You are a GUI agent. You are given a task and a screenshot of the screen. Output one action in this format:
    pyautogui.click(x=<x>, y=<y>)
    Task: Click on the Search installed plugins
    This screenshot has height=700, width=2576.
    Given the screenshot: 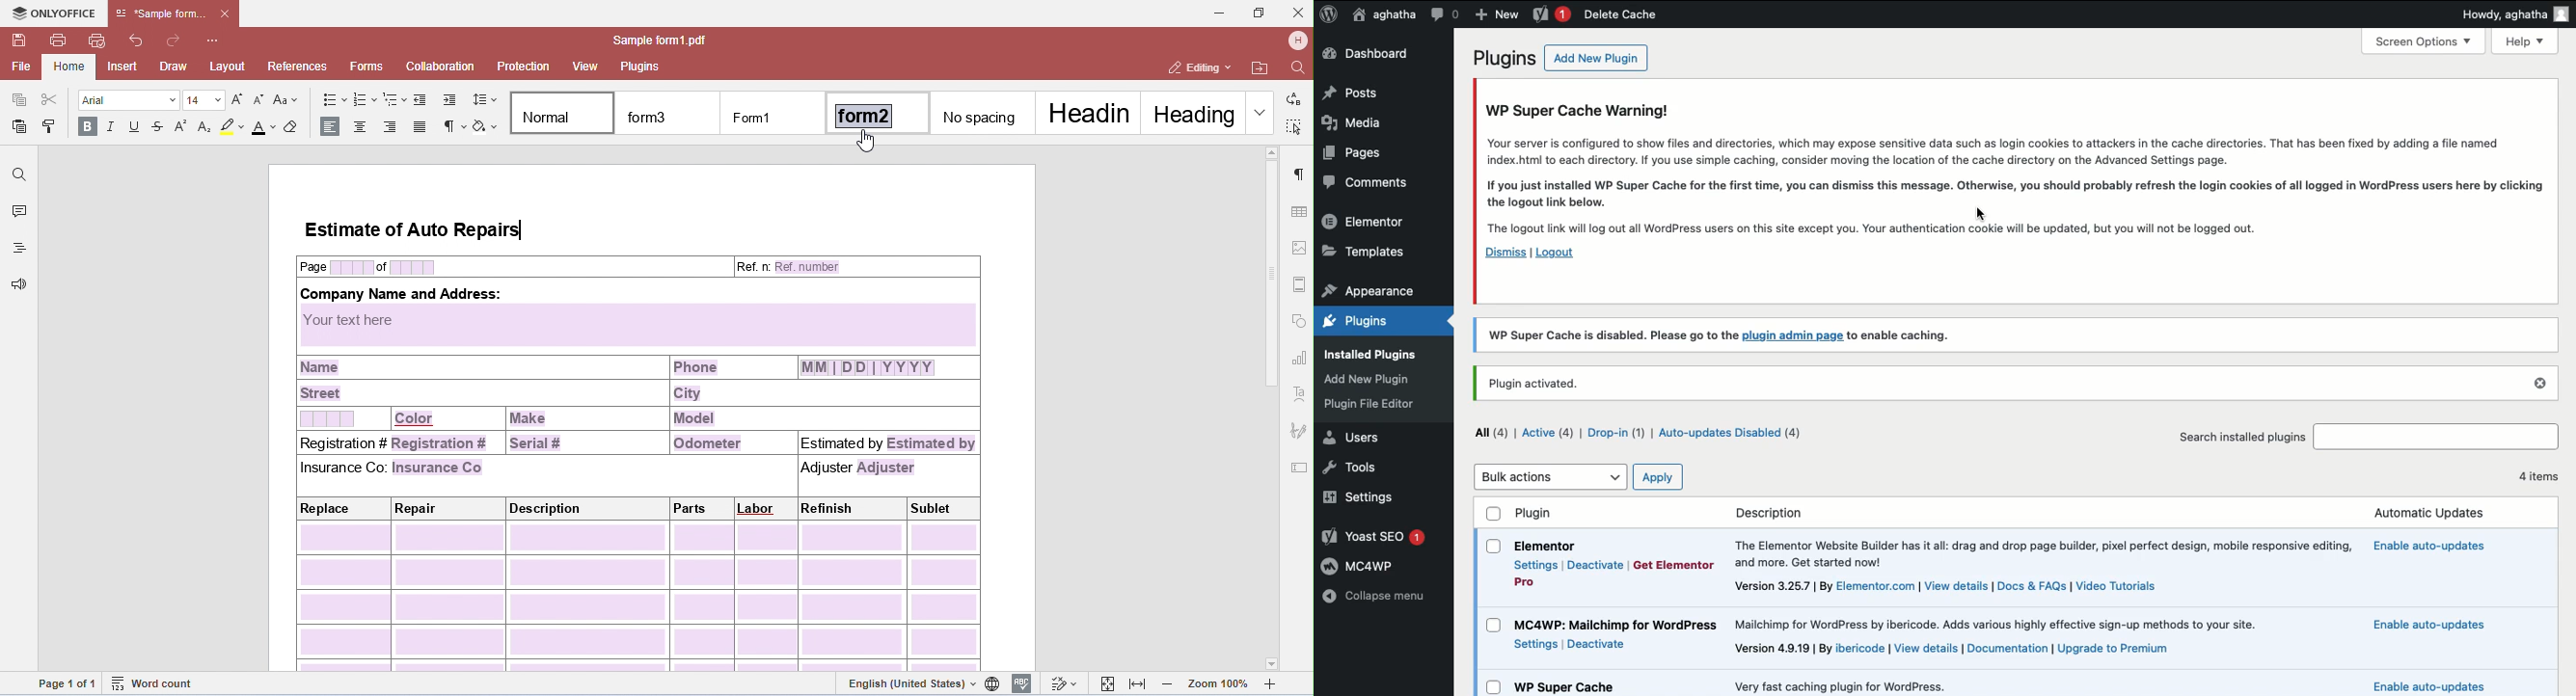 What is the action you would take?
    pyautogui.click(x=2244, y=437)
    